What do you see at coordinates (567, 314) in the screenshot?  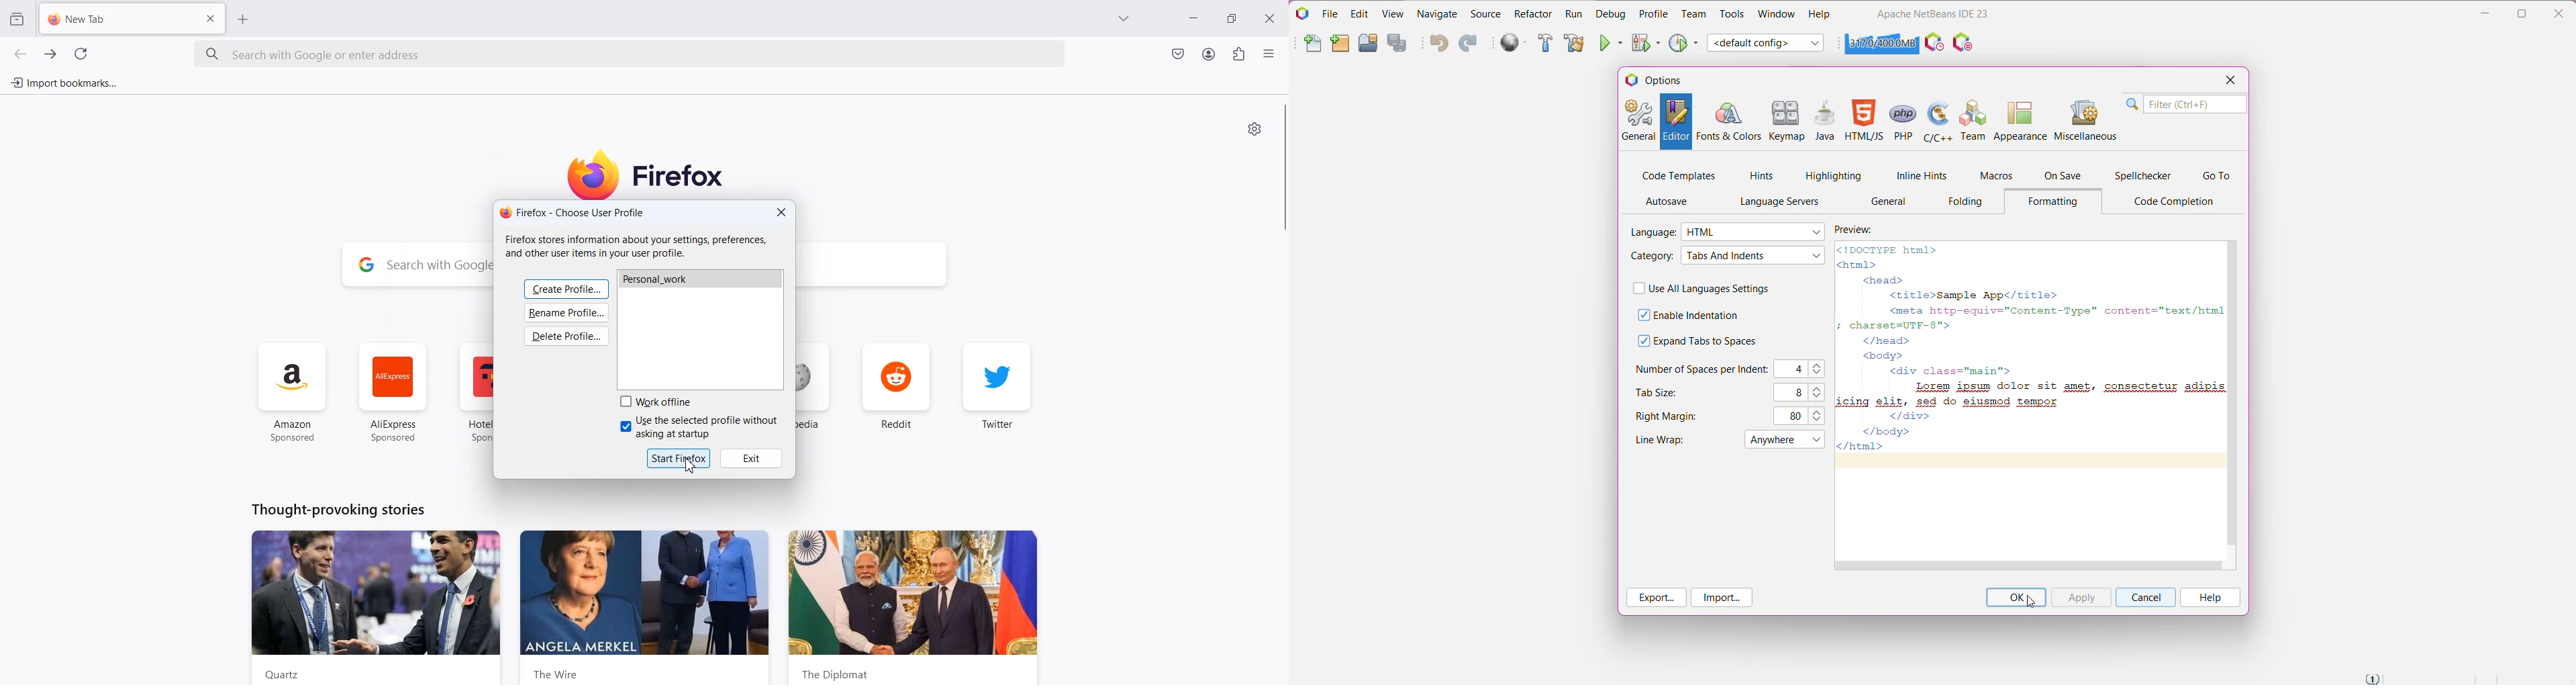 I see `Rename Profile` at bounding box center [567, 314].